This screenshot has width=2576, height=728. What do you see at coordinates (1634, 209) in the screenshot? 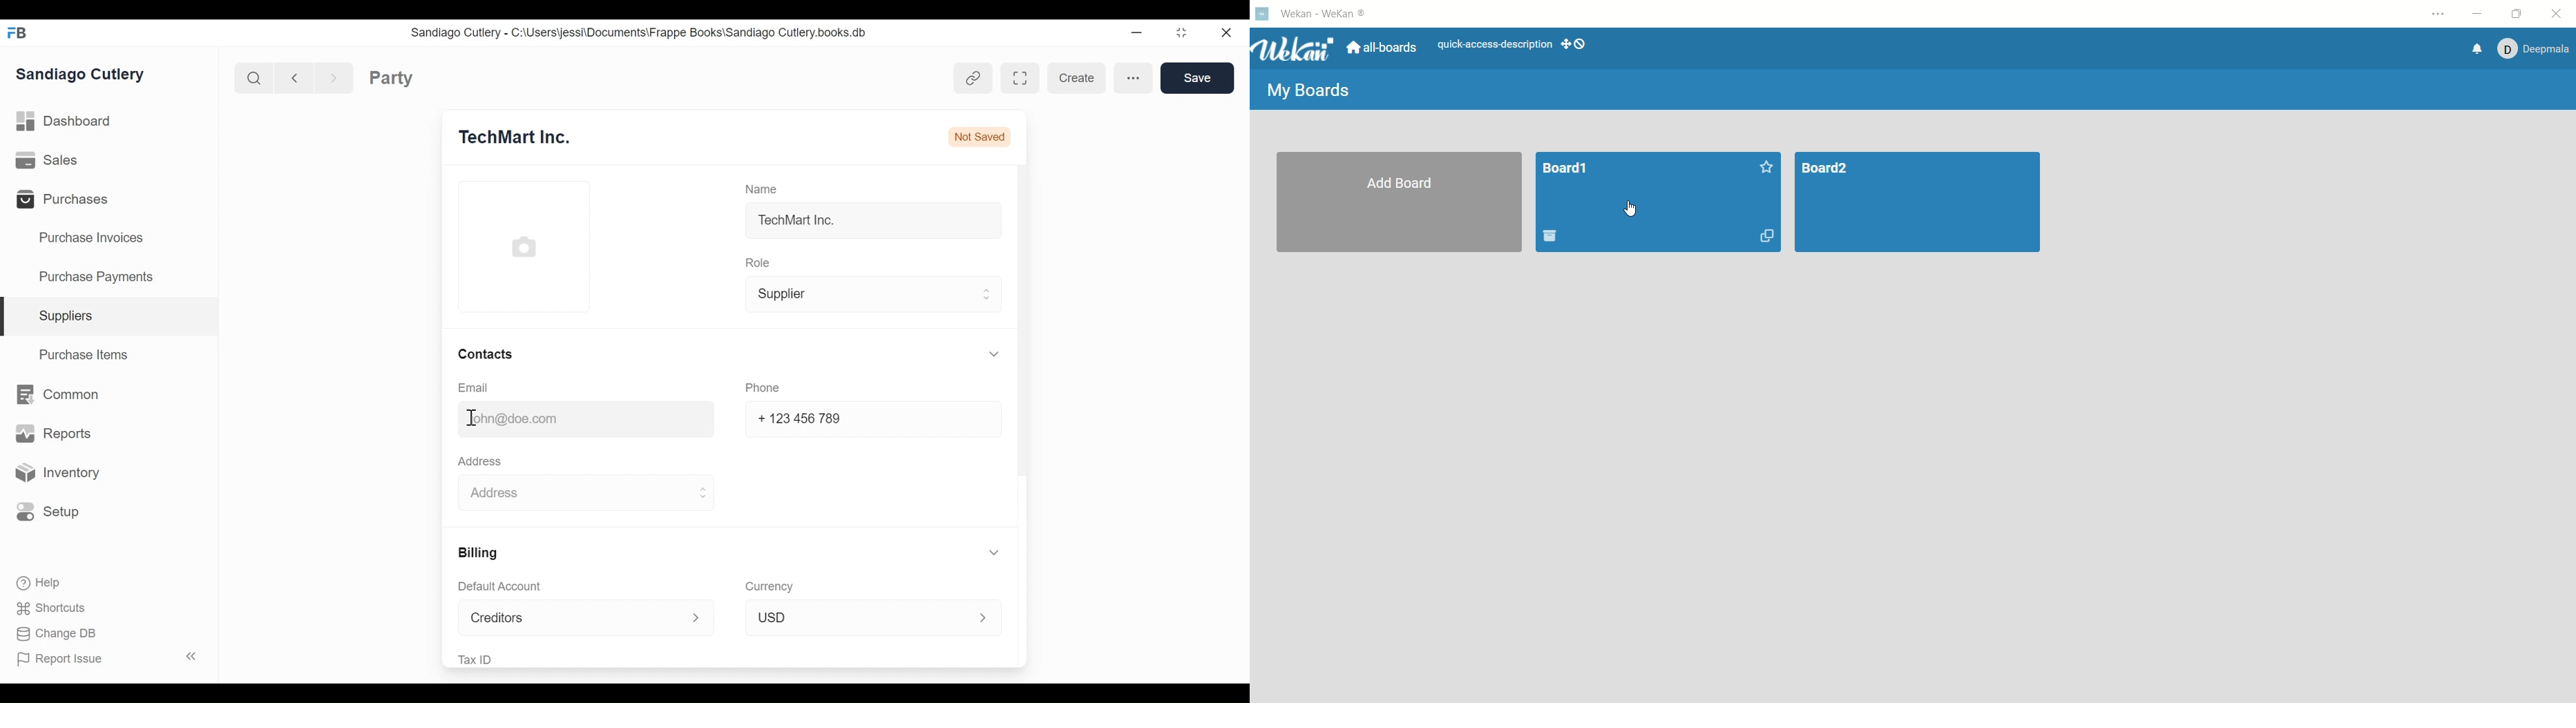
I see `cursor` at bounding box center [1634, 209].